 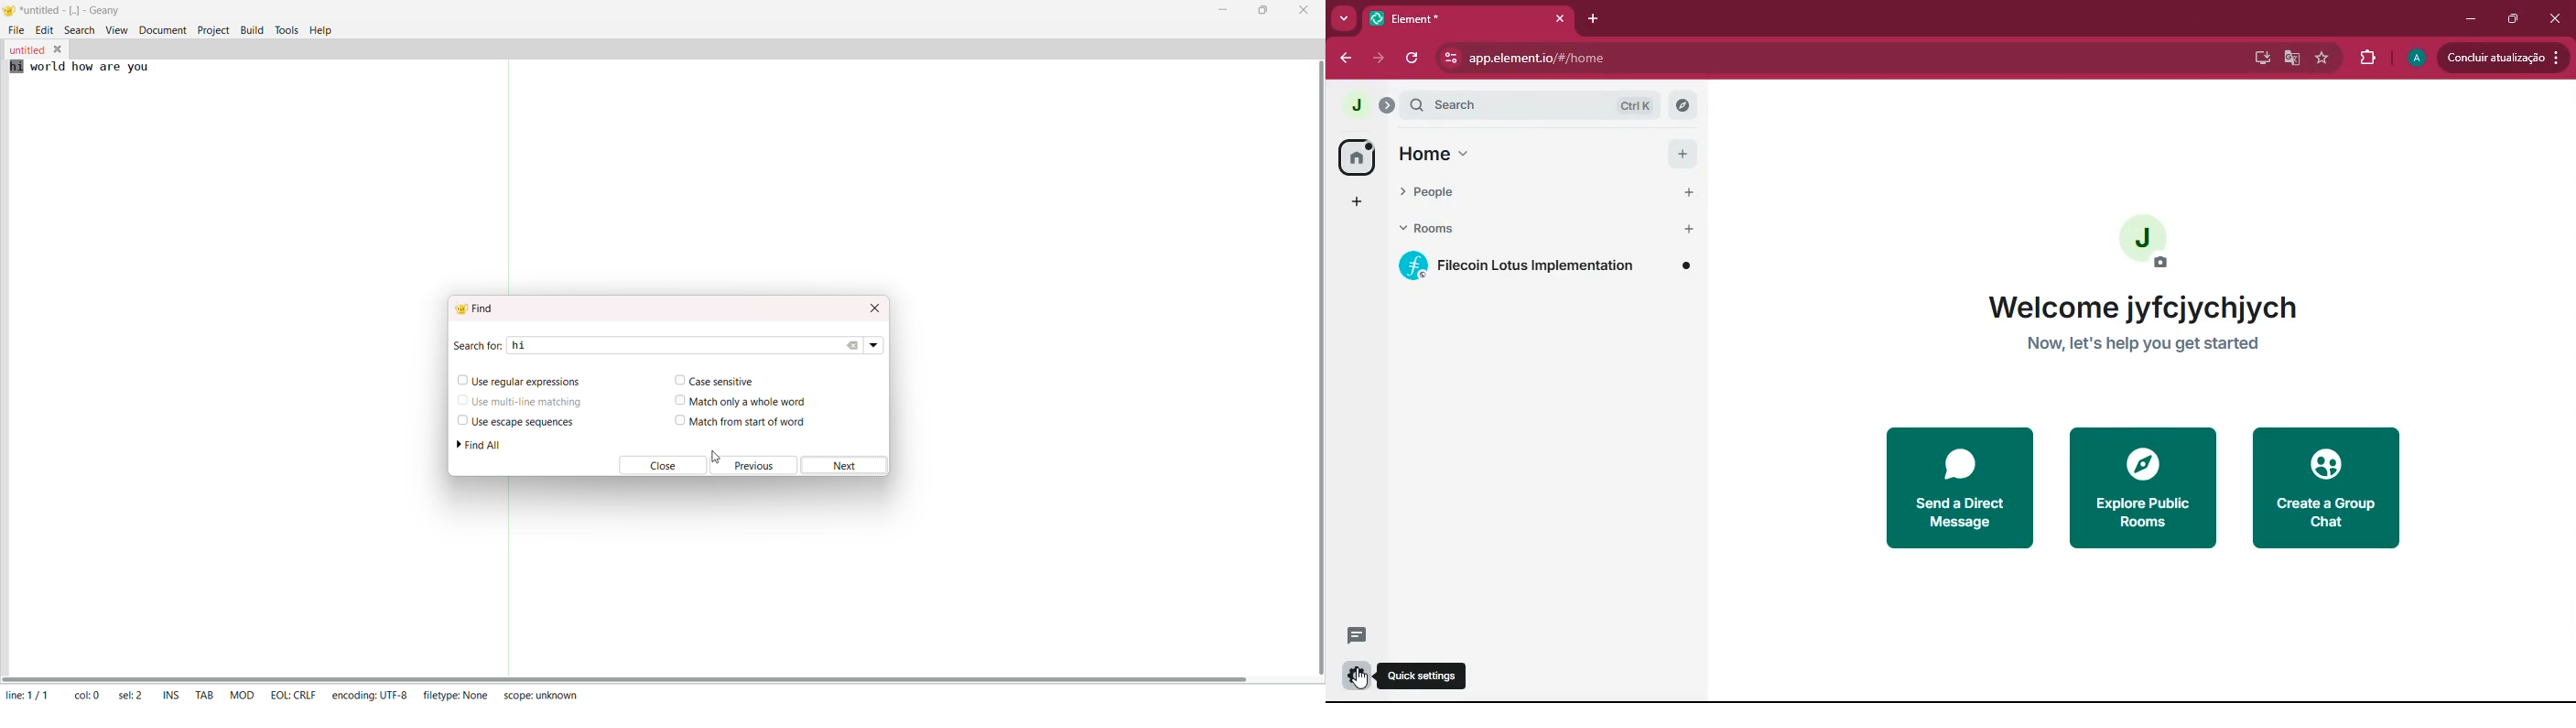 What do you see at coordinates (1527, 190) in the screenshot?
I see `people` at bounding box center [1527, 190].